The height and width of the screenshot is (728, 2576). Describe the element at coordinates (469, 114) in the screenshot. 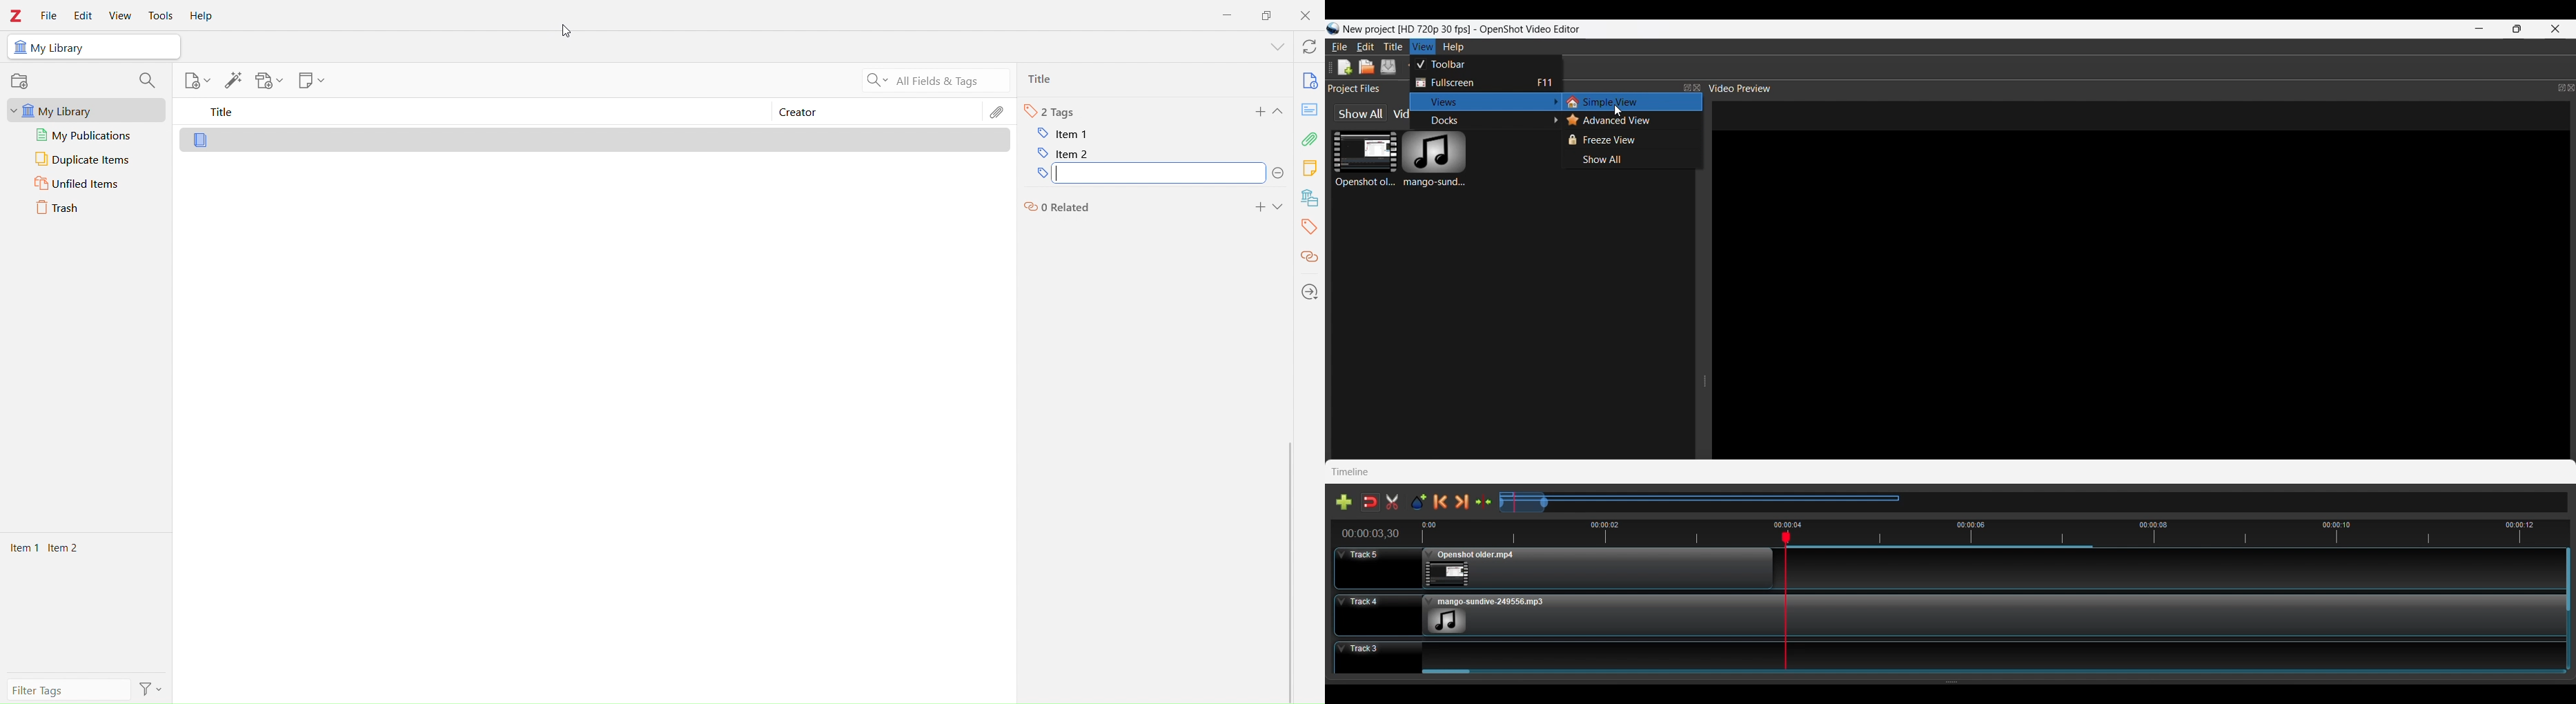

I see `Title` at that location.